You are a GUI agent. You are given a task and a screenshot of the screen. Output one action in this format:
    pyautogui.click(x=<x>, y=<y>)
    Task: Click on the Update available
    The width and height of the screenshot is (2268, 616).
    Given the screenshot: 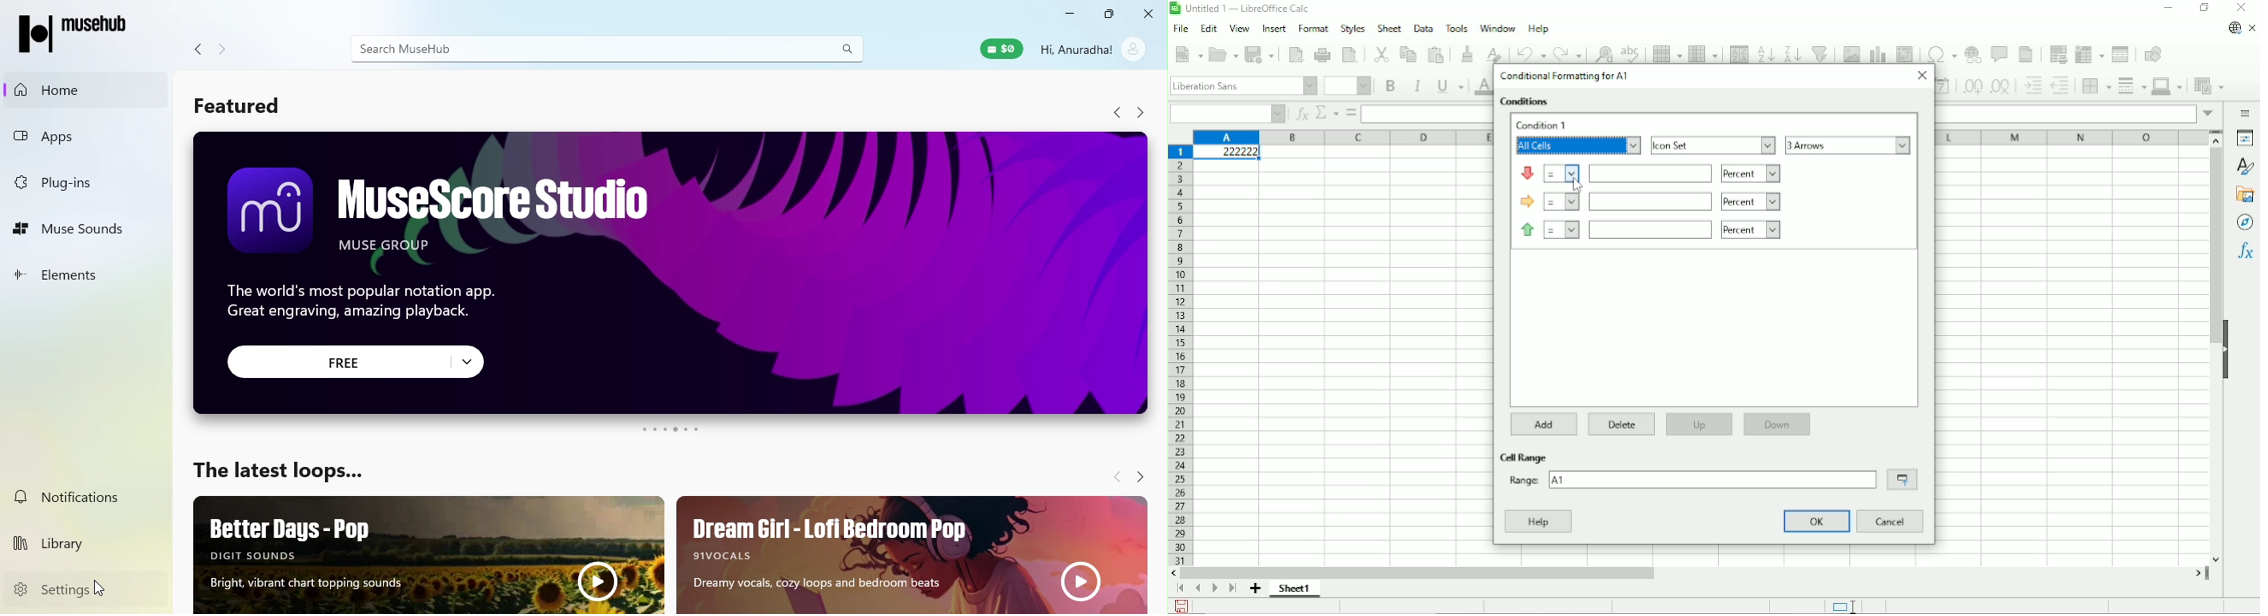 What is the action you would take?
    pyautogui.click(x=2233, y=27)
    